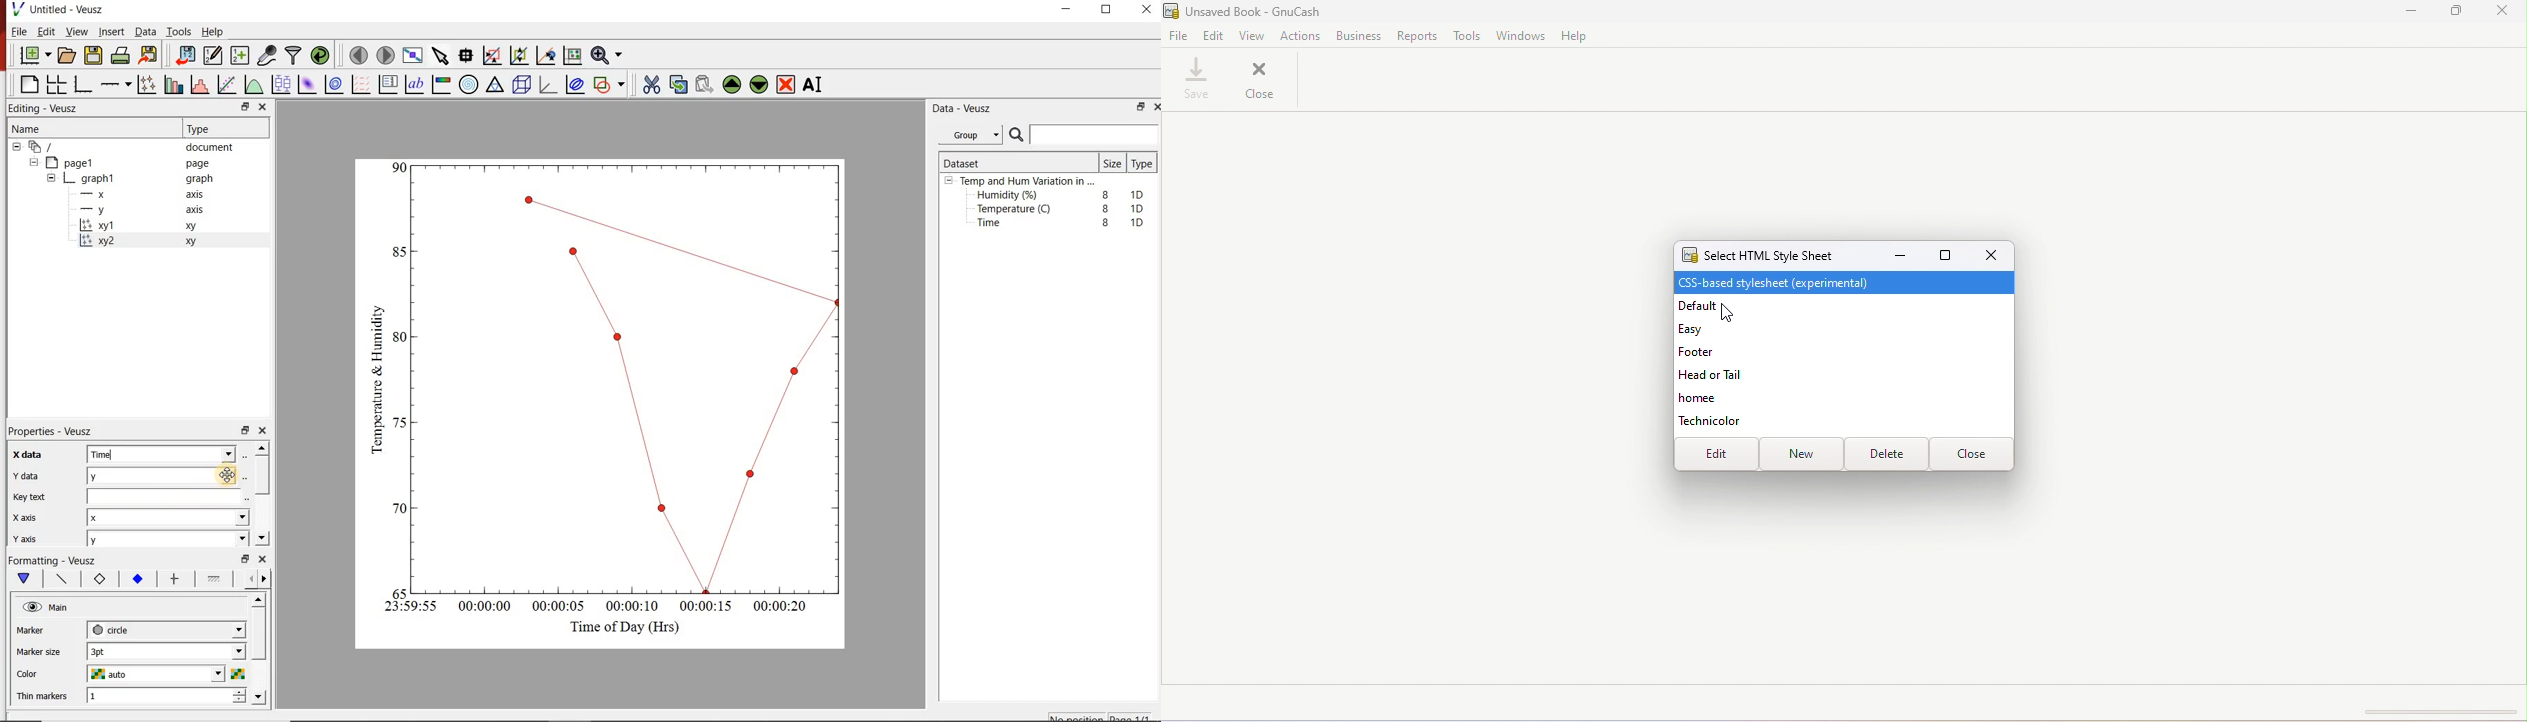 Image resolution: width=2548 pixels, height=728 pixels. I want to click on Help, so click(214, 30).